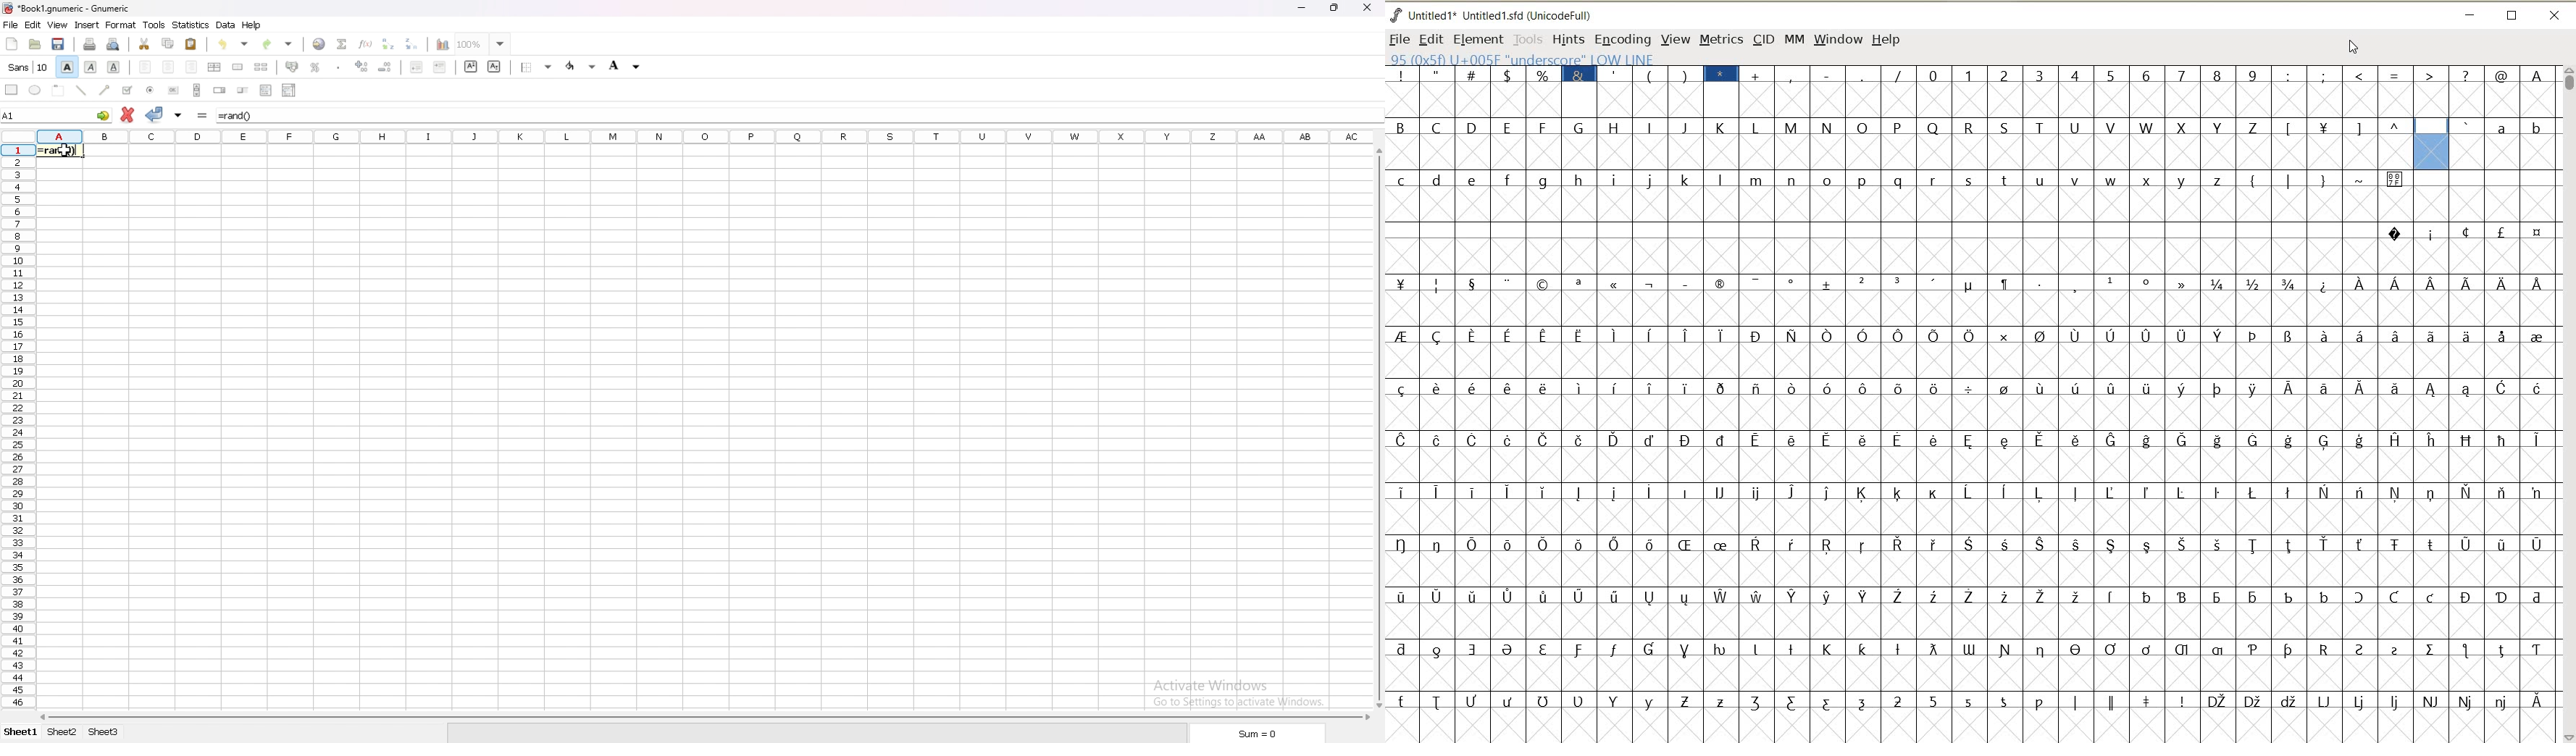  Describe the element at coordinates (105, 90) in the screenshot. I see `arrowed line` at that location.